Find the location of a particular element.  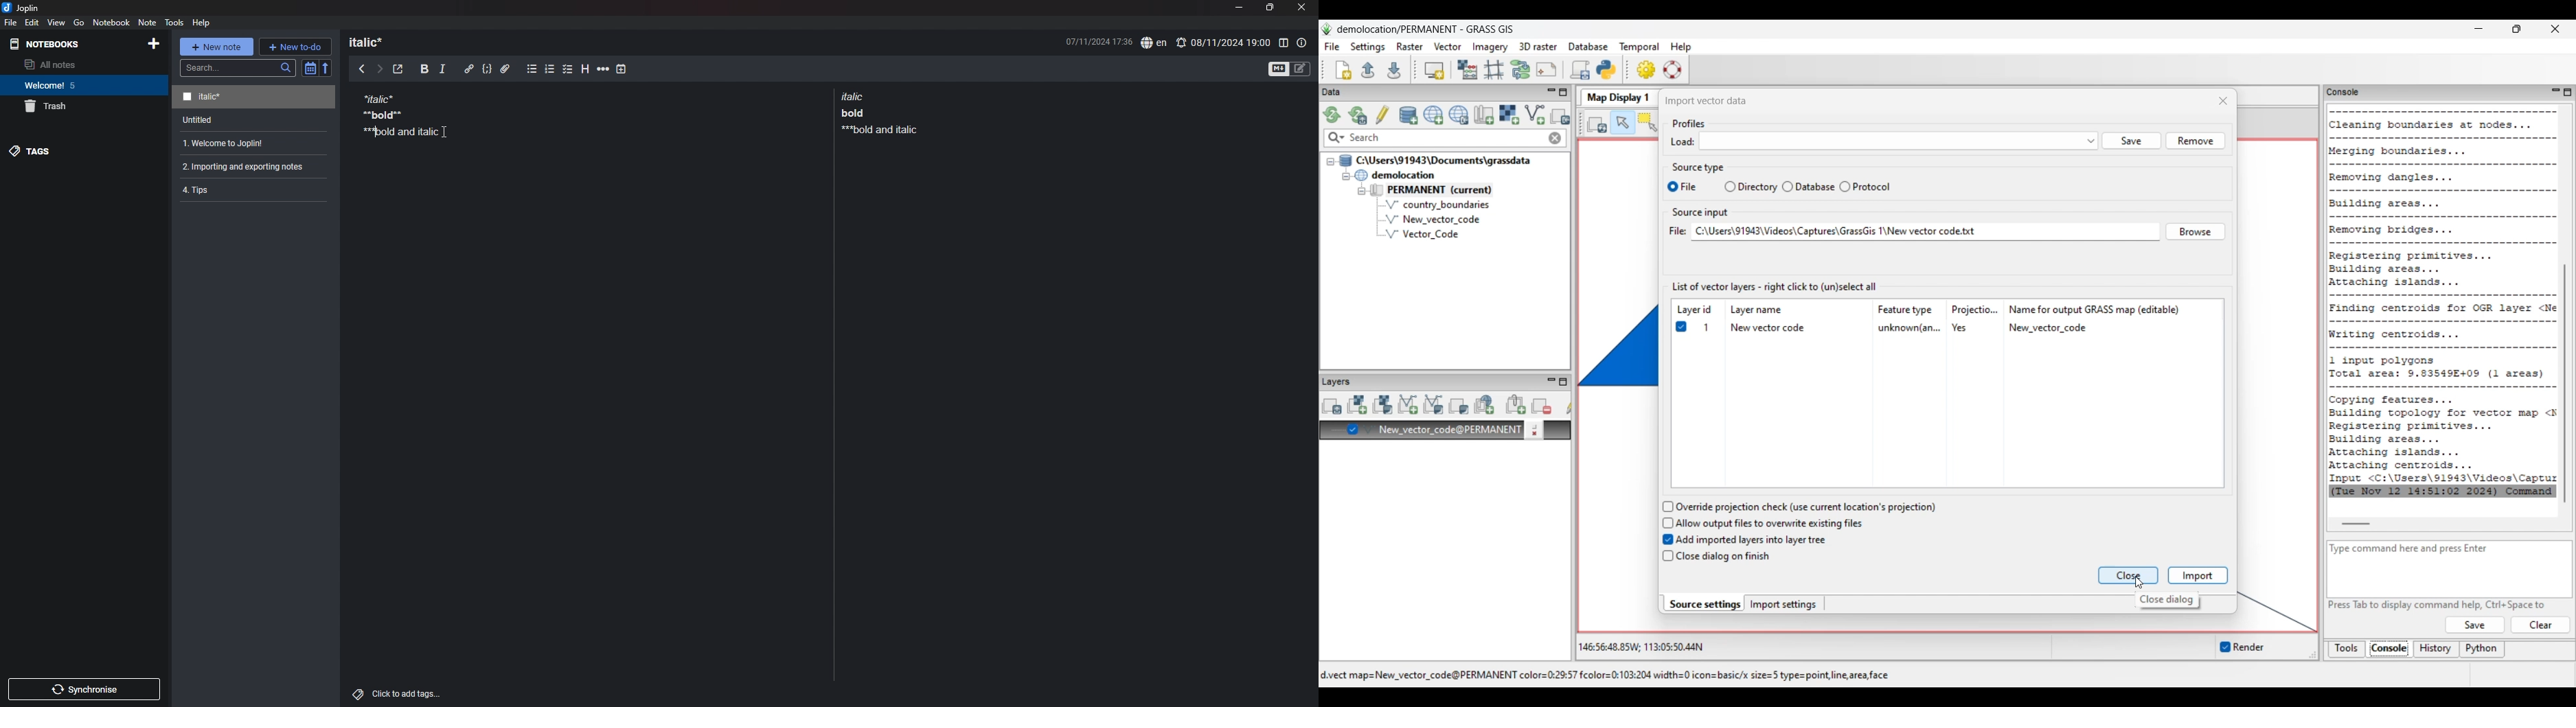

all notes is located at coordinates (80, 65).